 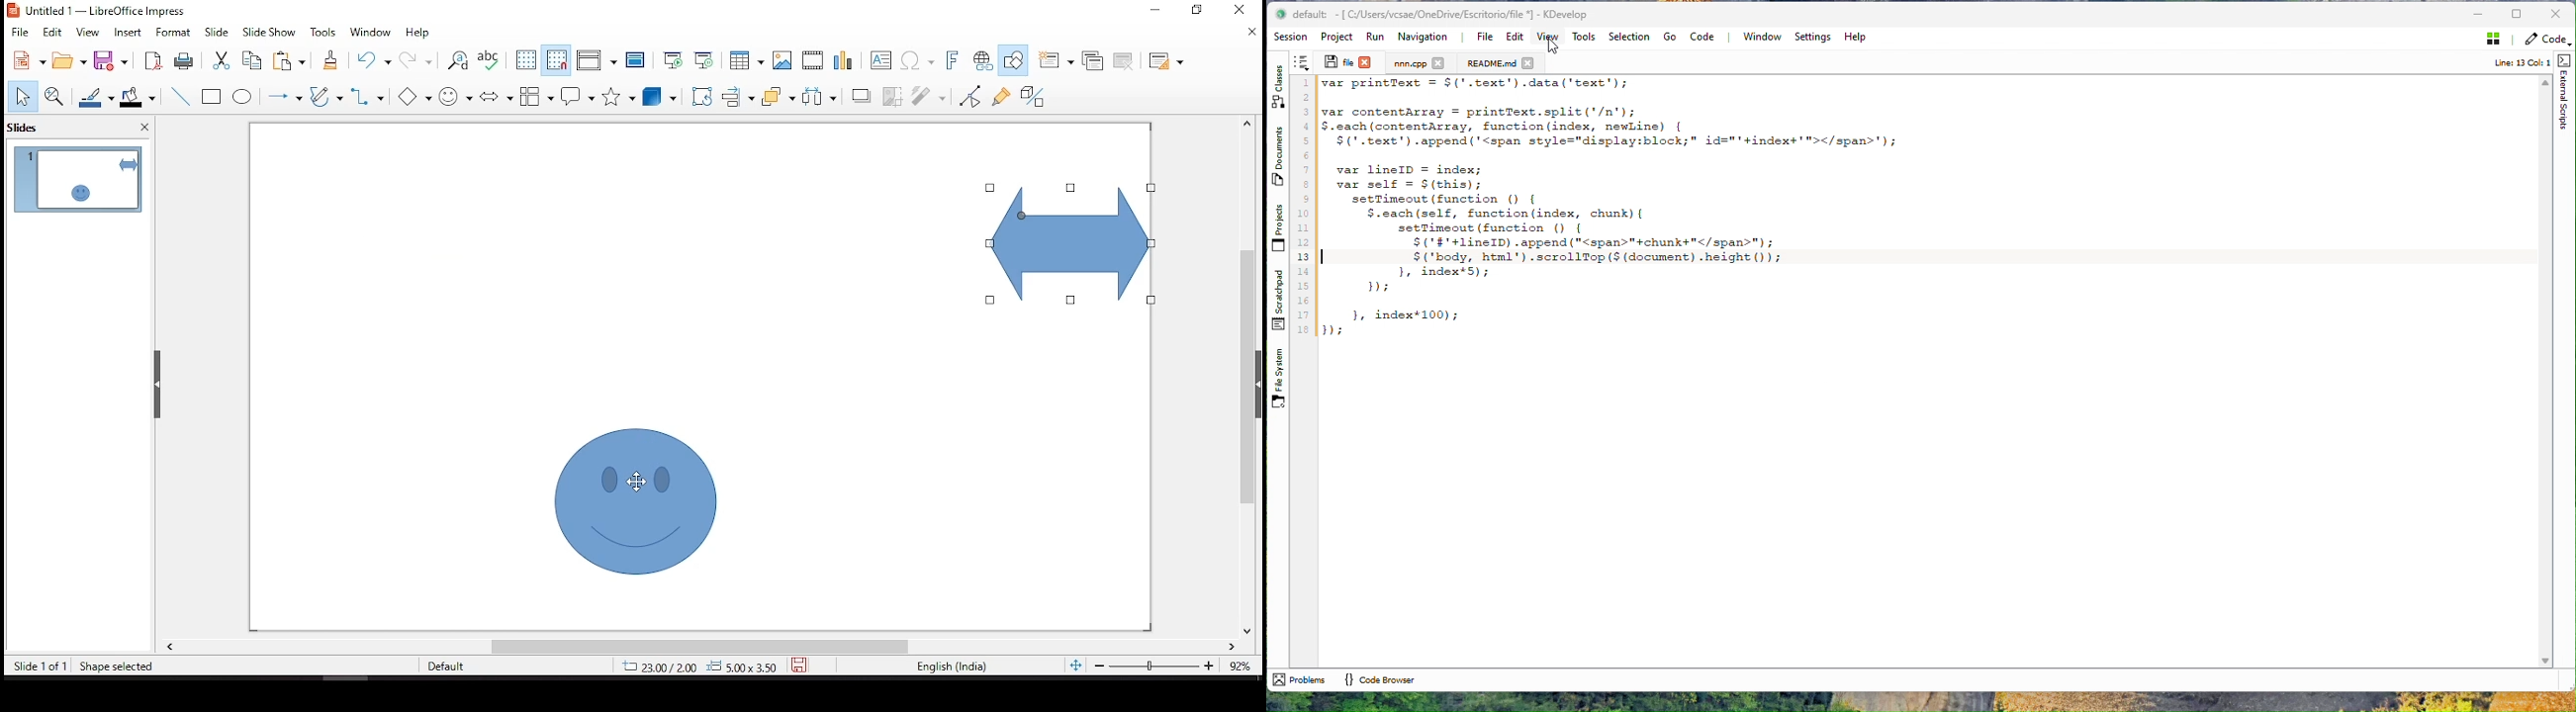 I want to click on export as pdf, so click(x=152, y=61).